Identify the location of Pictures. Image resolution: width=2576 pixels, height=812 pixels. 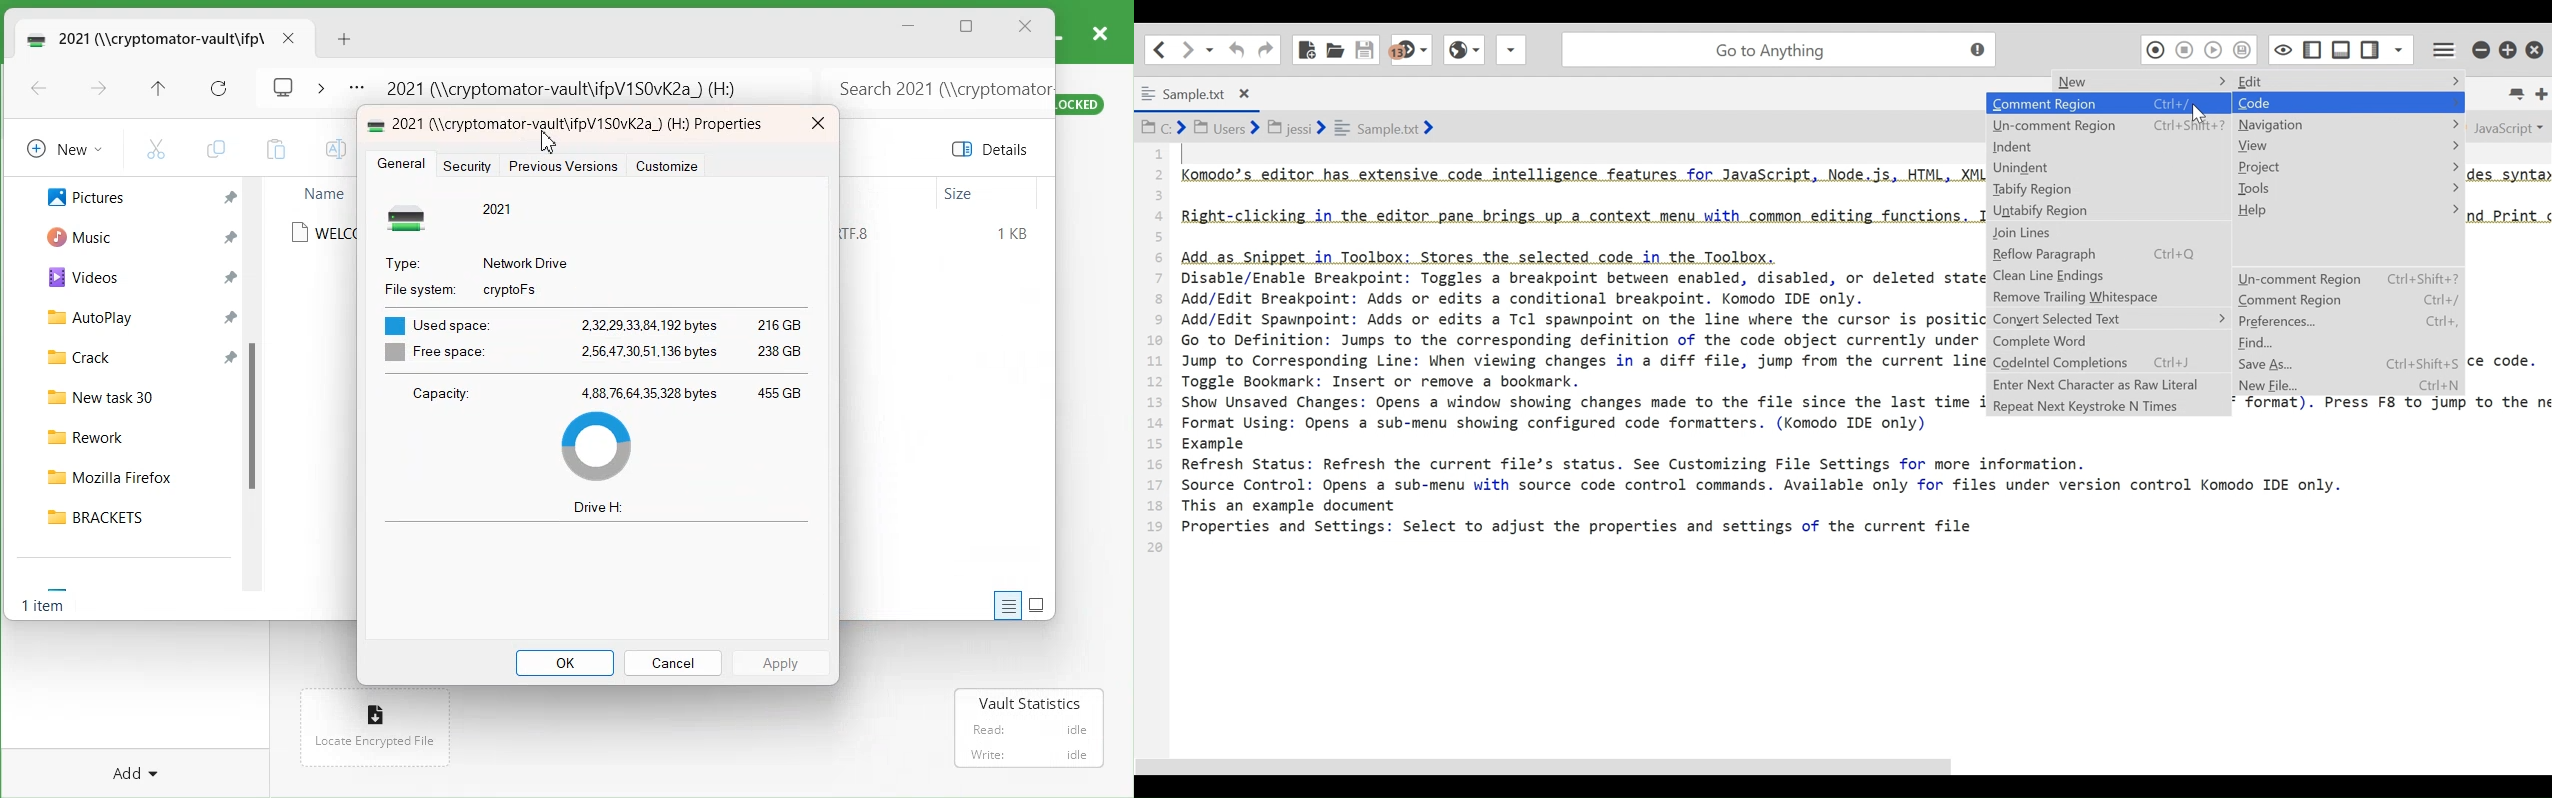
(75, 195).